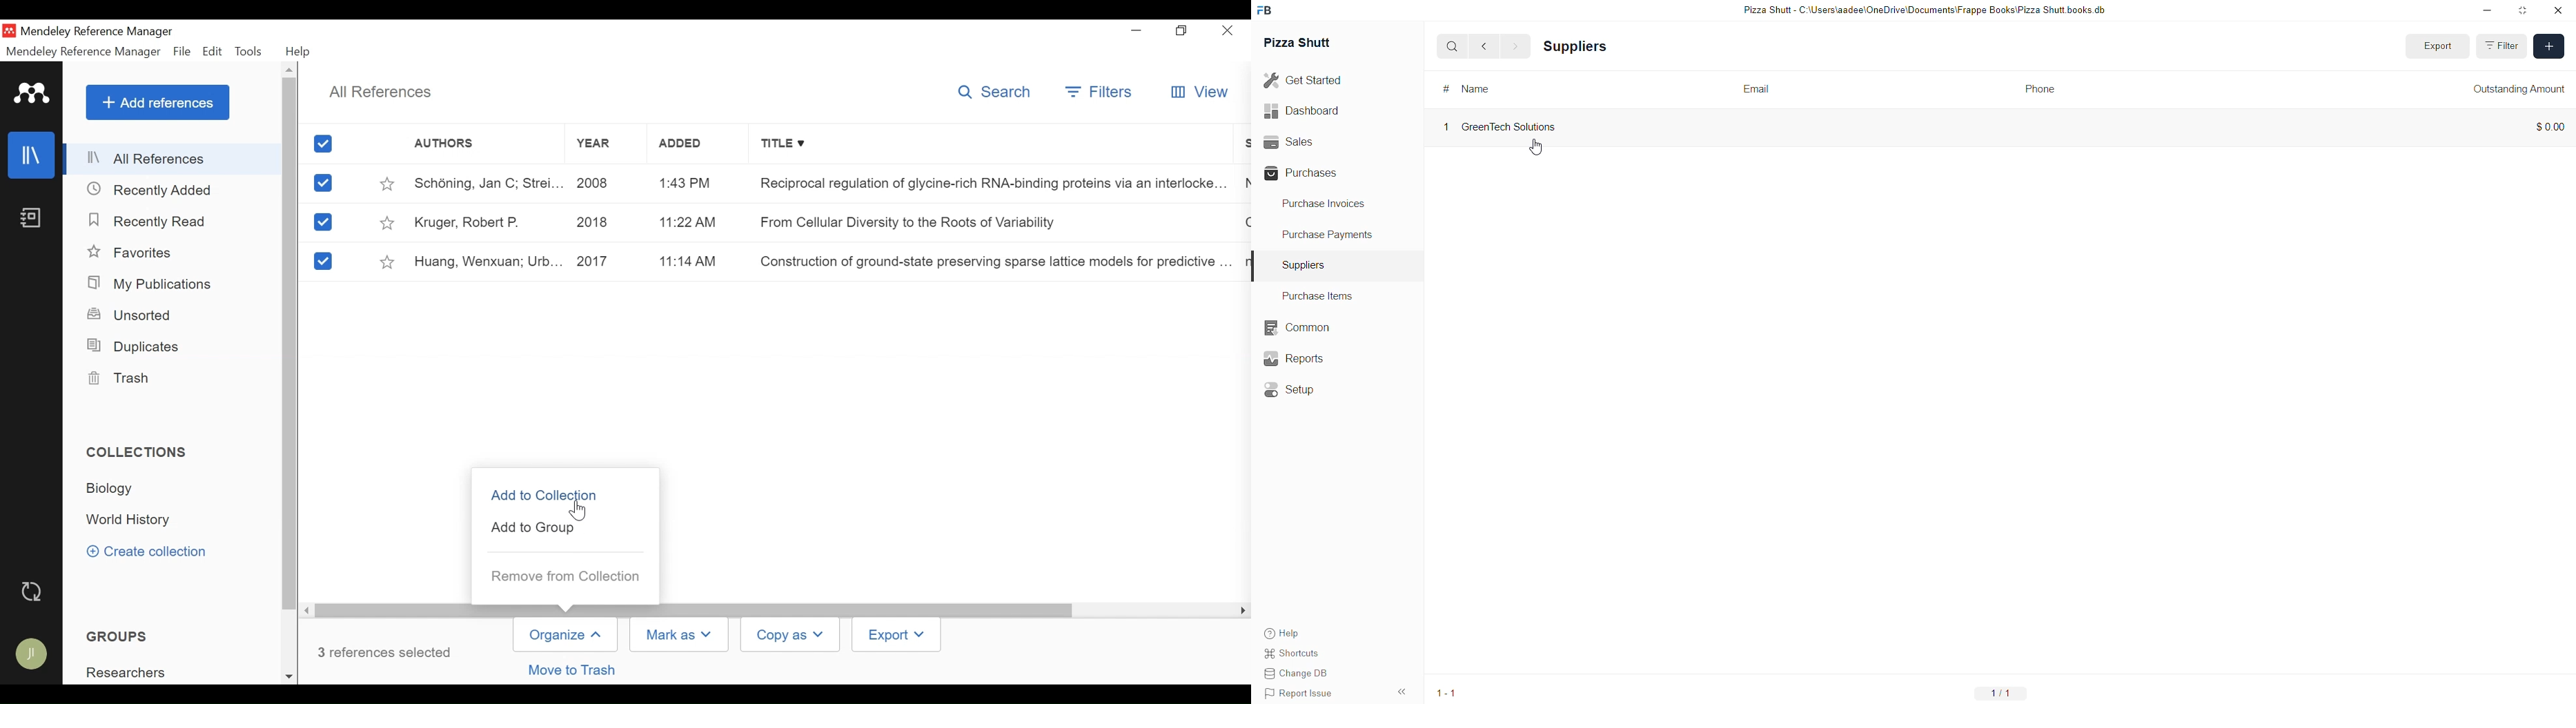 The height and width of the screenshot is (728, 2576). Describe the element at coordinates (2486, 12) in the screenshot. I see `minimize` at that location.